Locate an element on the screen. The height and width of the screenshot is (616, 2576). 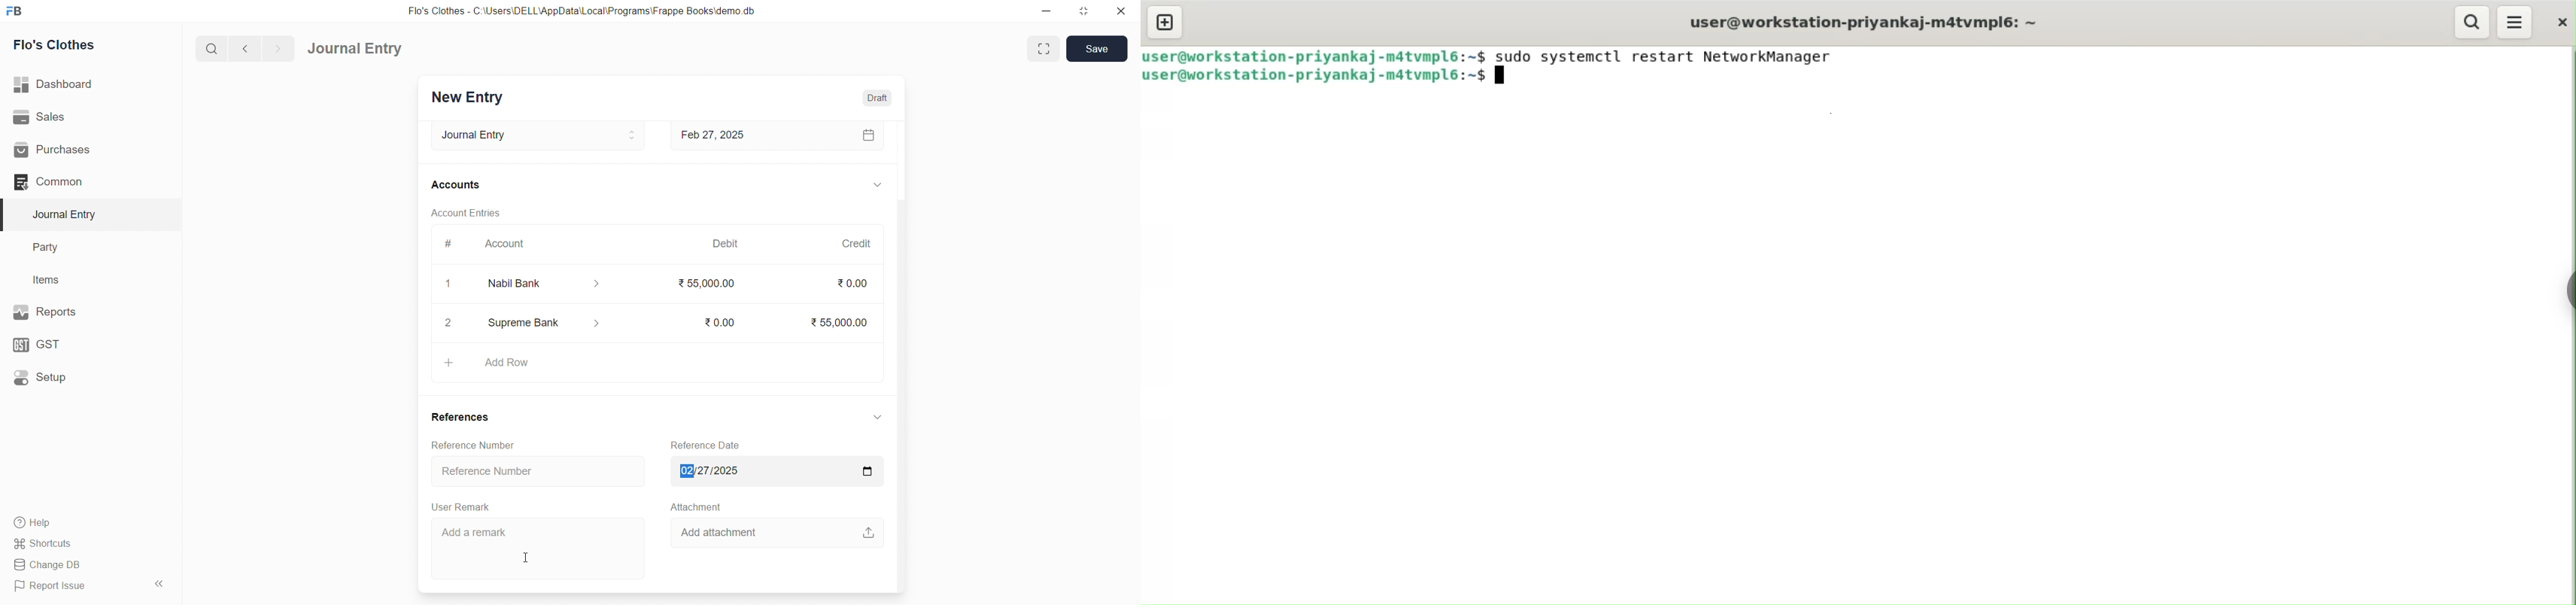
resize is located at coordinates (1084, 10).